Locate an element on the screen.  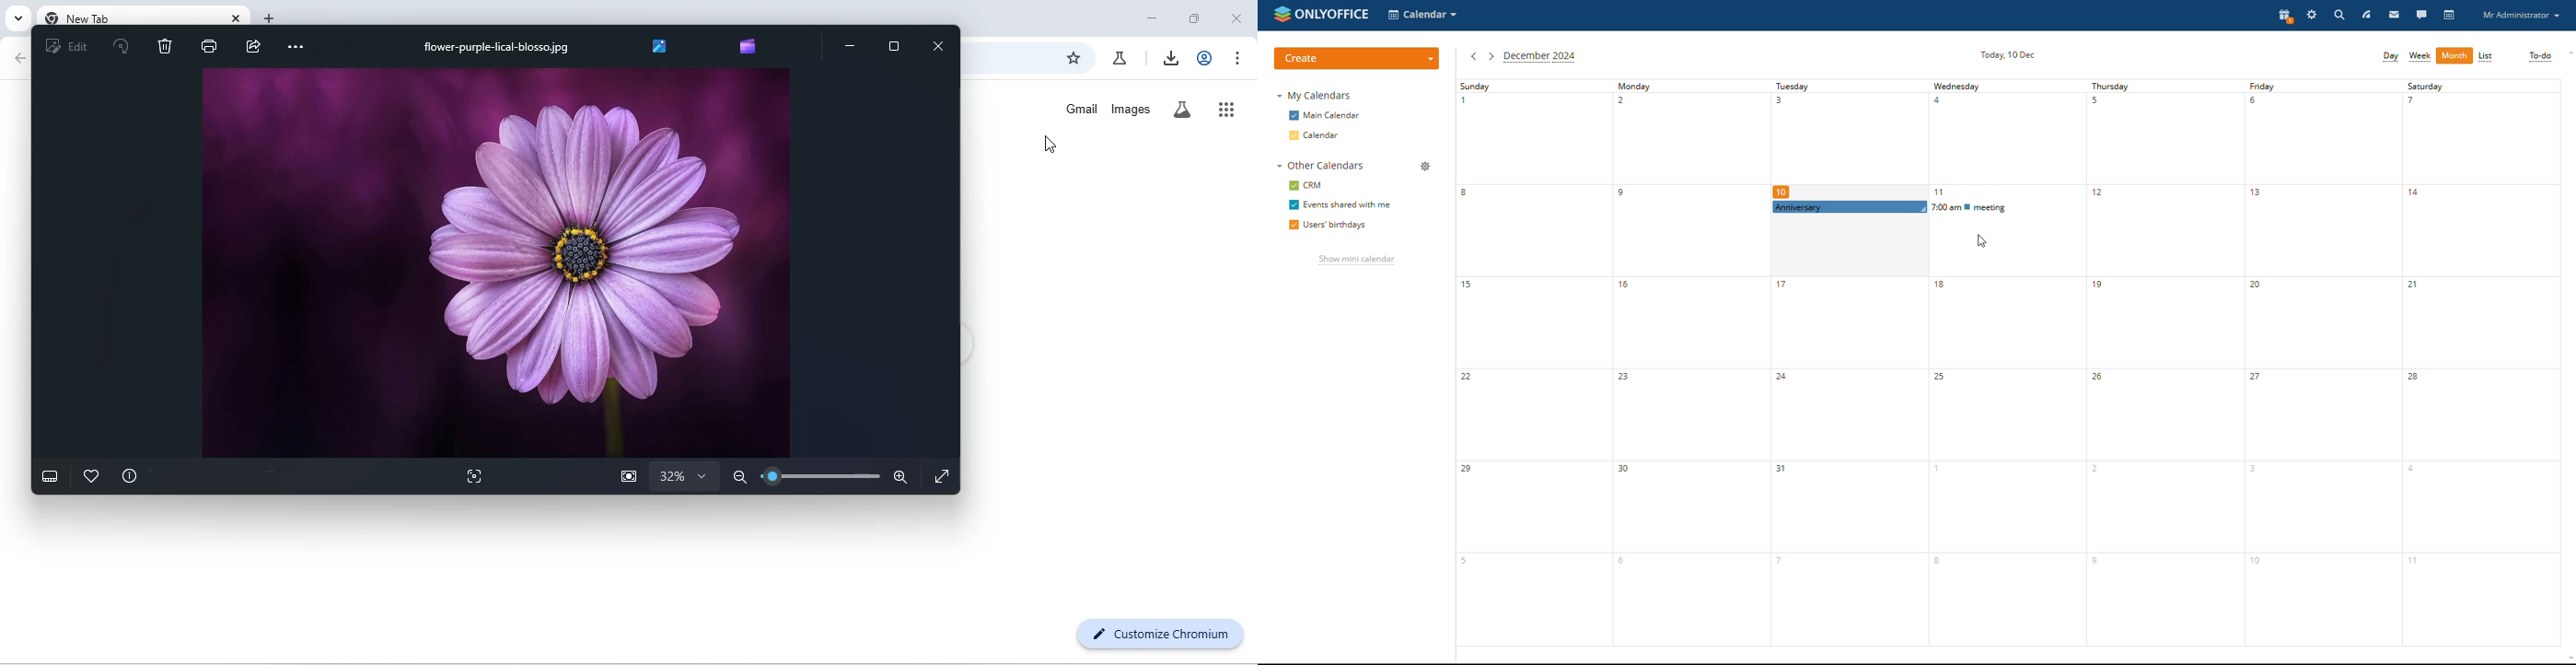
thursday is located at coordinates (2166, 363).